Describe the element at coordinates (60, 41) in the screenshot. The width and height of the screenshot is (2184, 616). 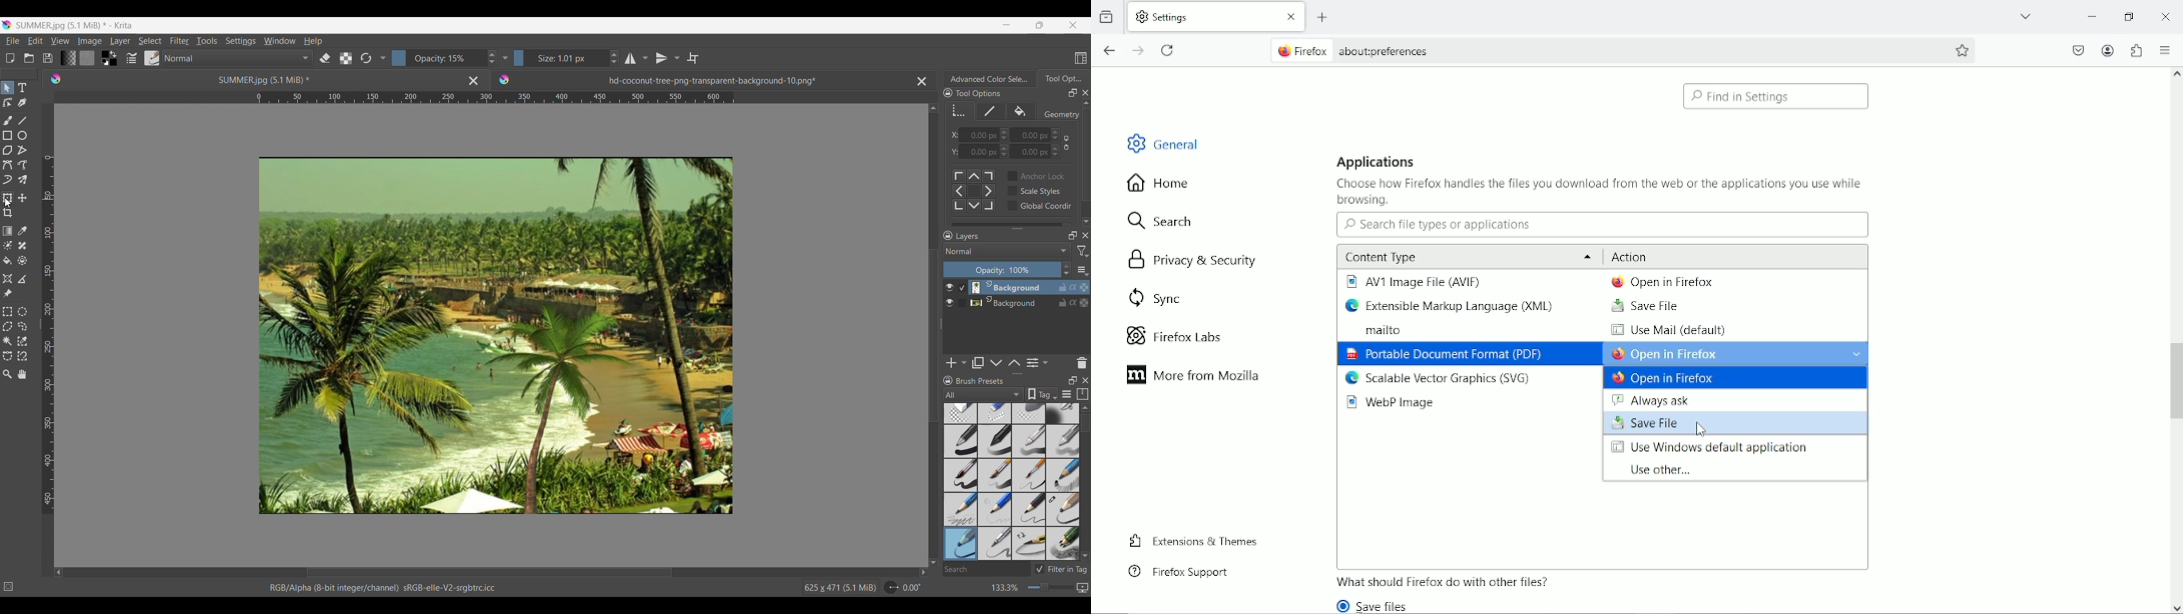
I see `View` at that location.